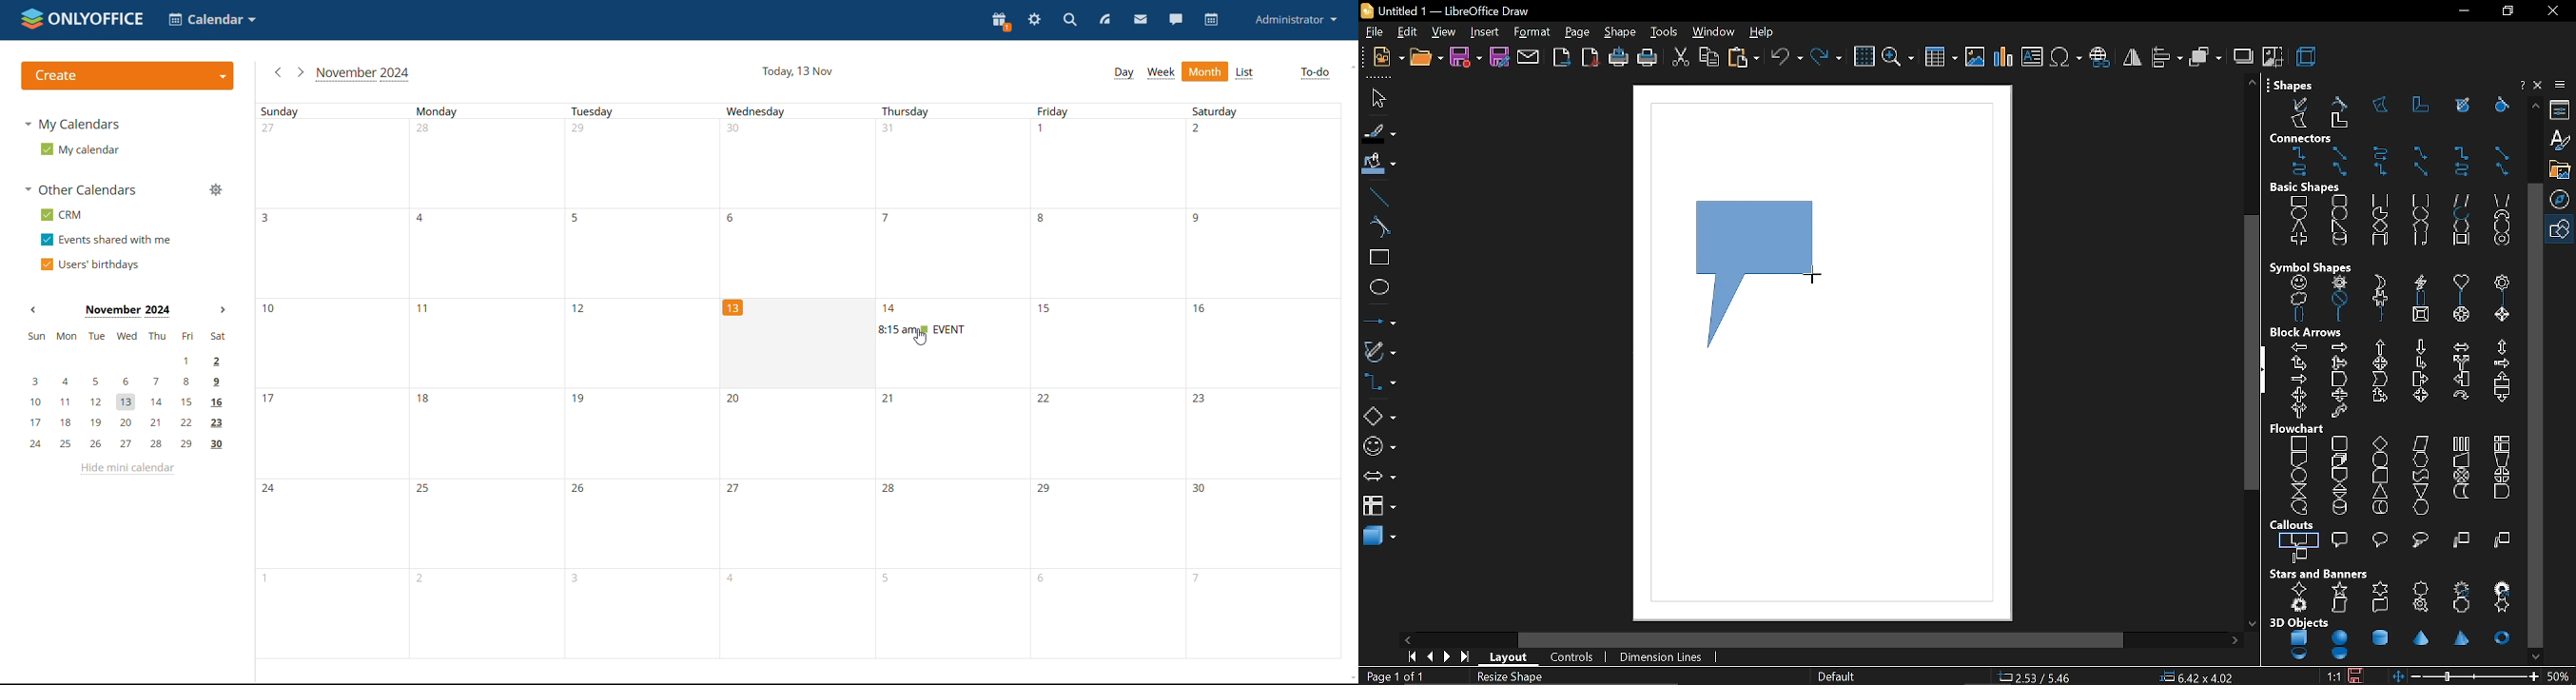 The height and width of the screenshot is (700, 2576). Describe the element at coordinates (2337, 475) in the screenshot. I see `off page connector` at that location.